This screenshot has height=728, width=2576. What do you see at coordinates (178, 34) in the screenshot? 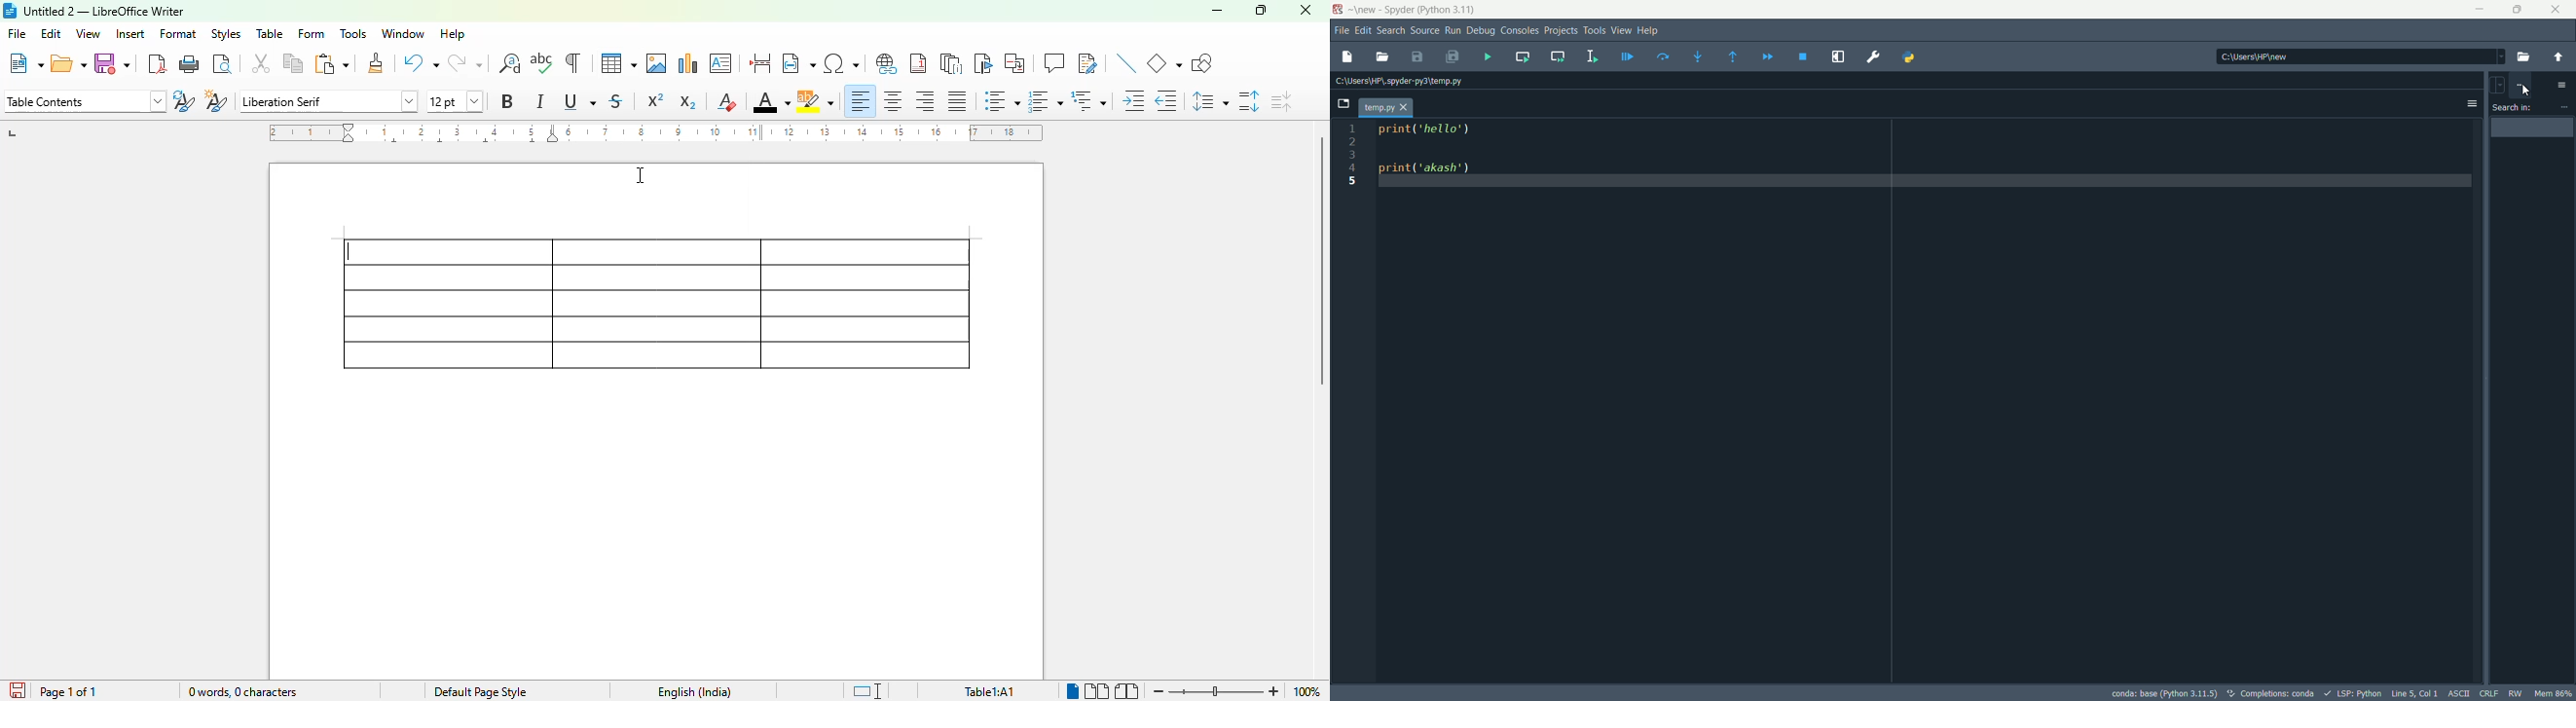
I see `format` at bounding box center [178, 34].